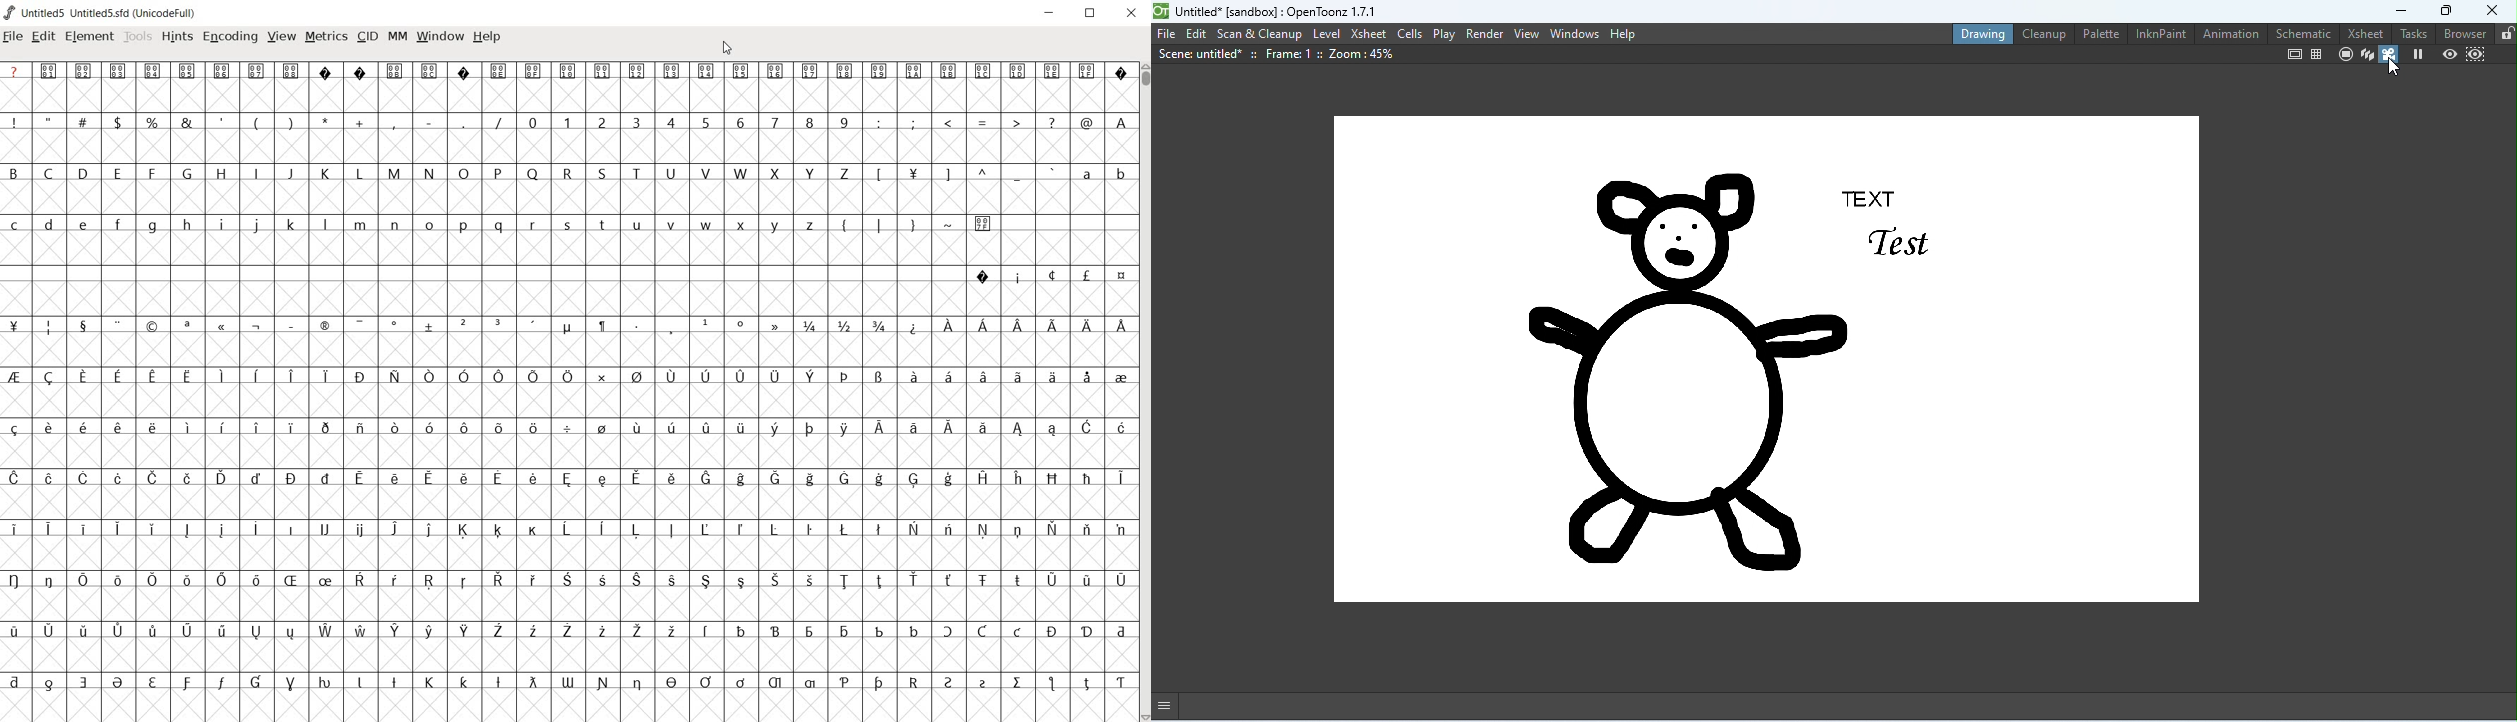 Image resolution: width=2520 pixels, height=728 pixels. Describe the element at coordinates (117, 227) in the screenshot. I see `f` at that location.